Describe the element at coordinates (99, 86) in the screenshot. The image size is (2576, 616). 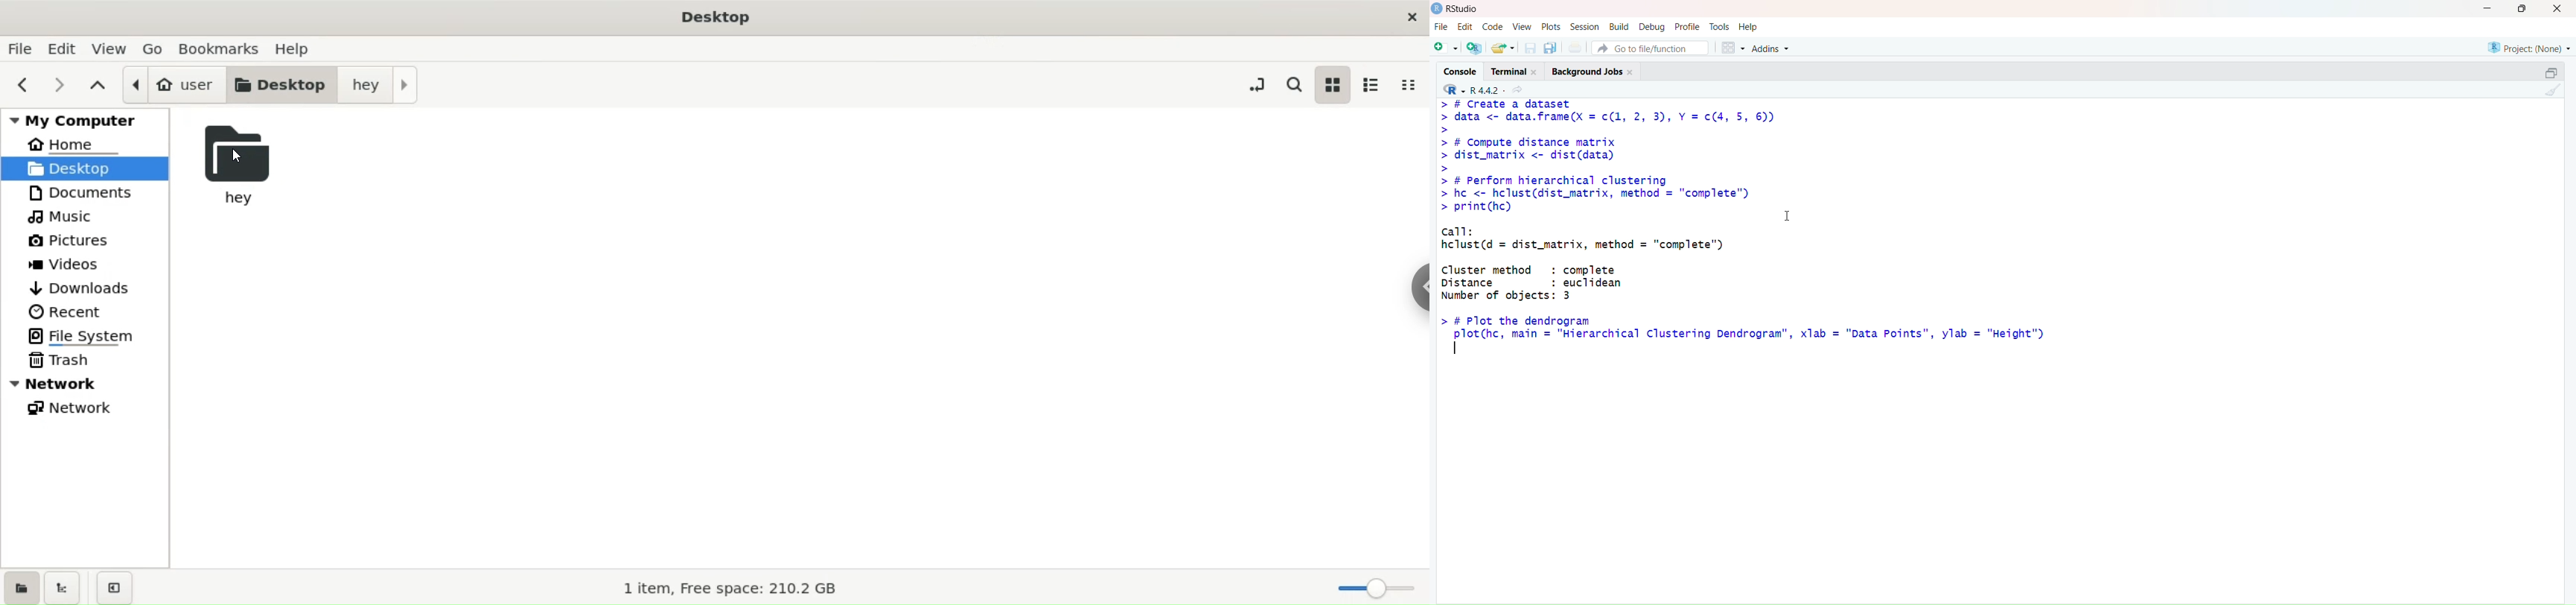
I see `parent folder` at that location.